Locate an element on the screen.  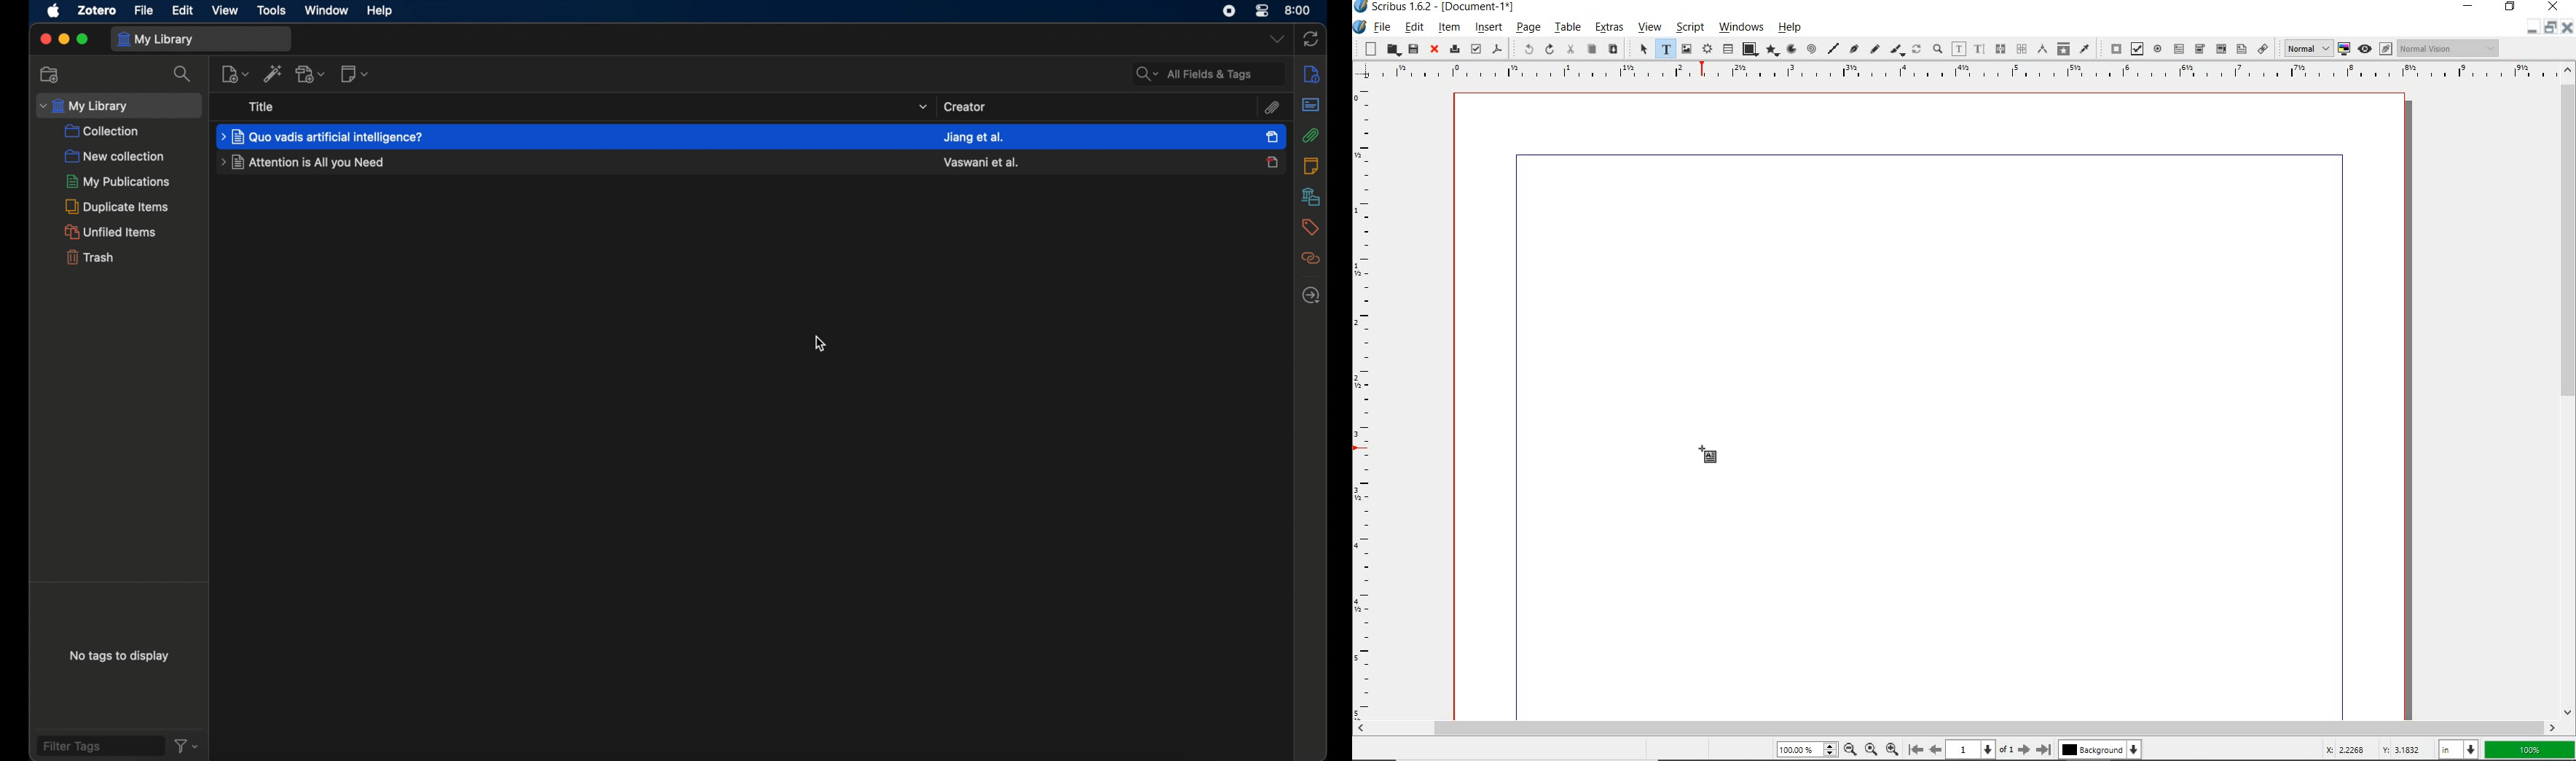
time is located at coordinates (1299, 10).